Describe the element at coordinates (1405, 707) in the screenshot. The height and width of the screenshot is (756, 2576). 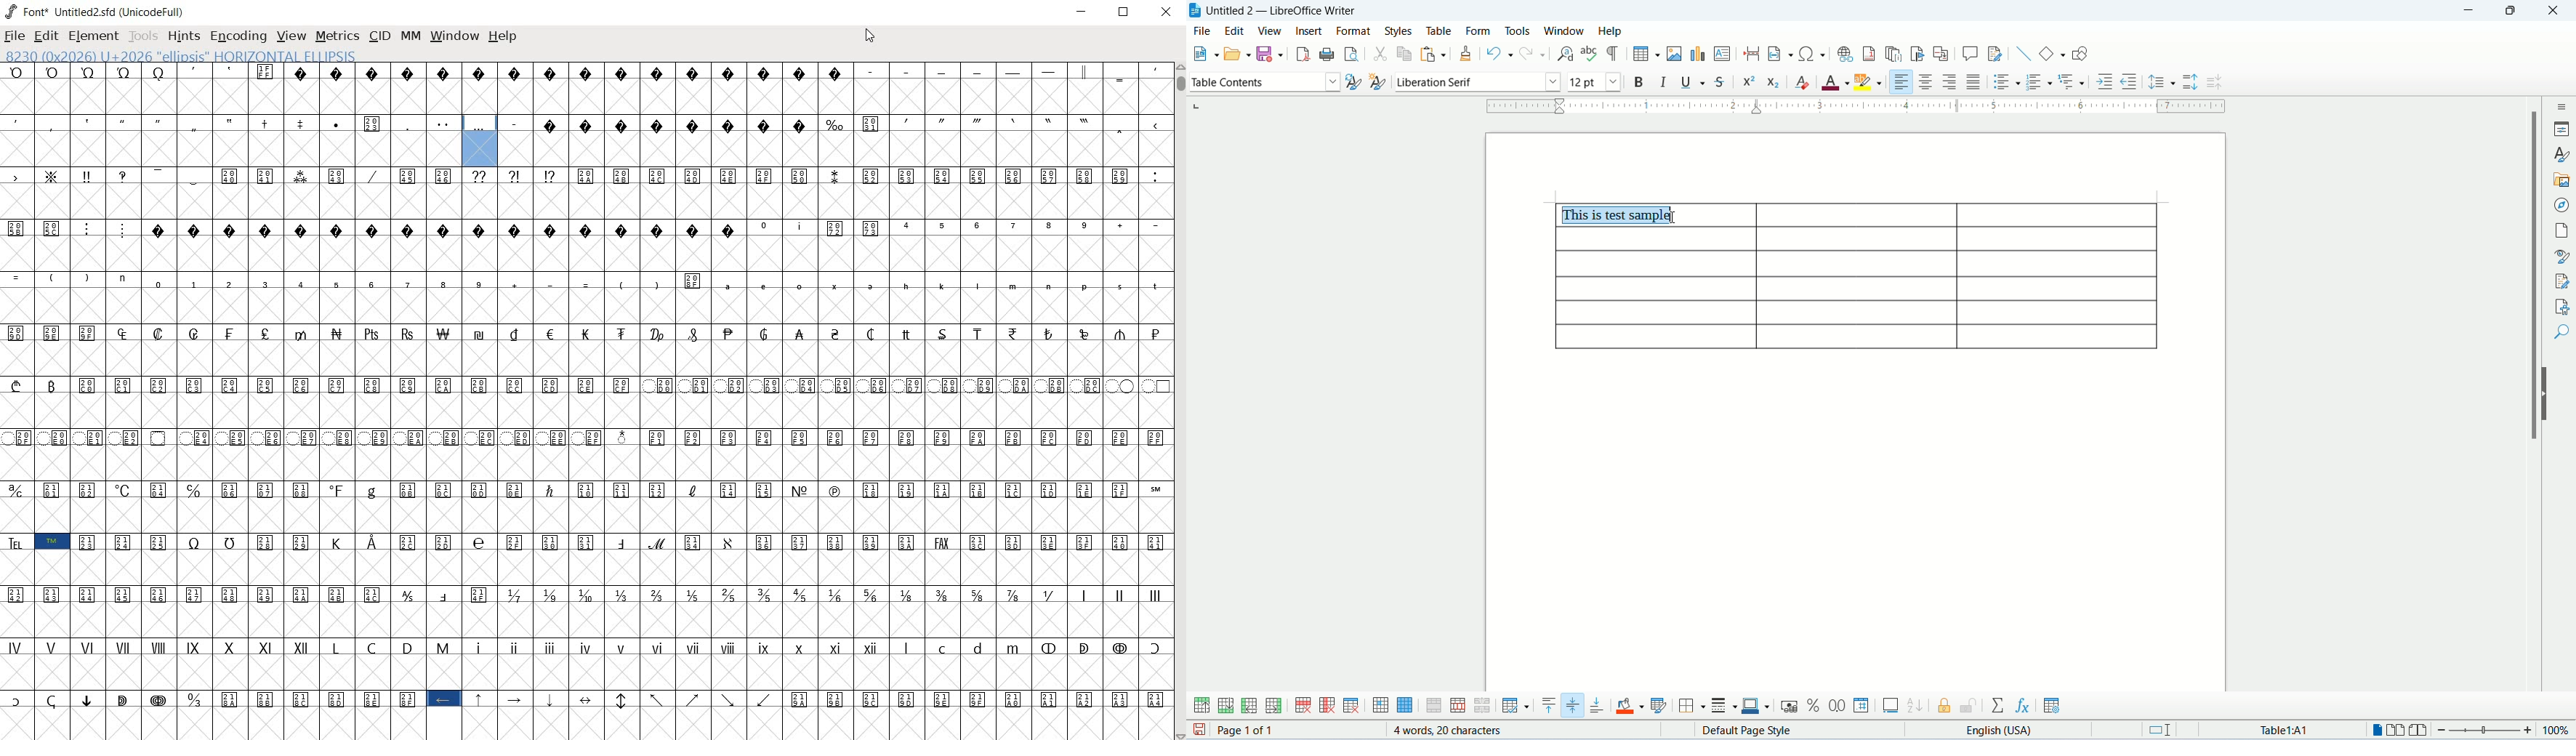
I see `select table` at that location.